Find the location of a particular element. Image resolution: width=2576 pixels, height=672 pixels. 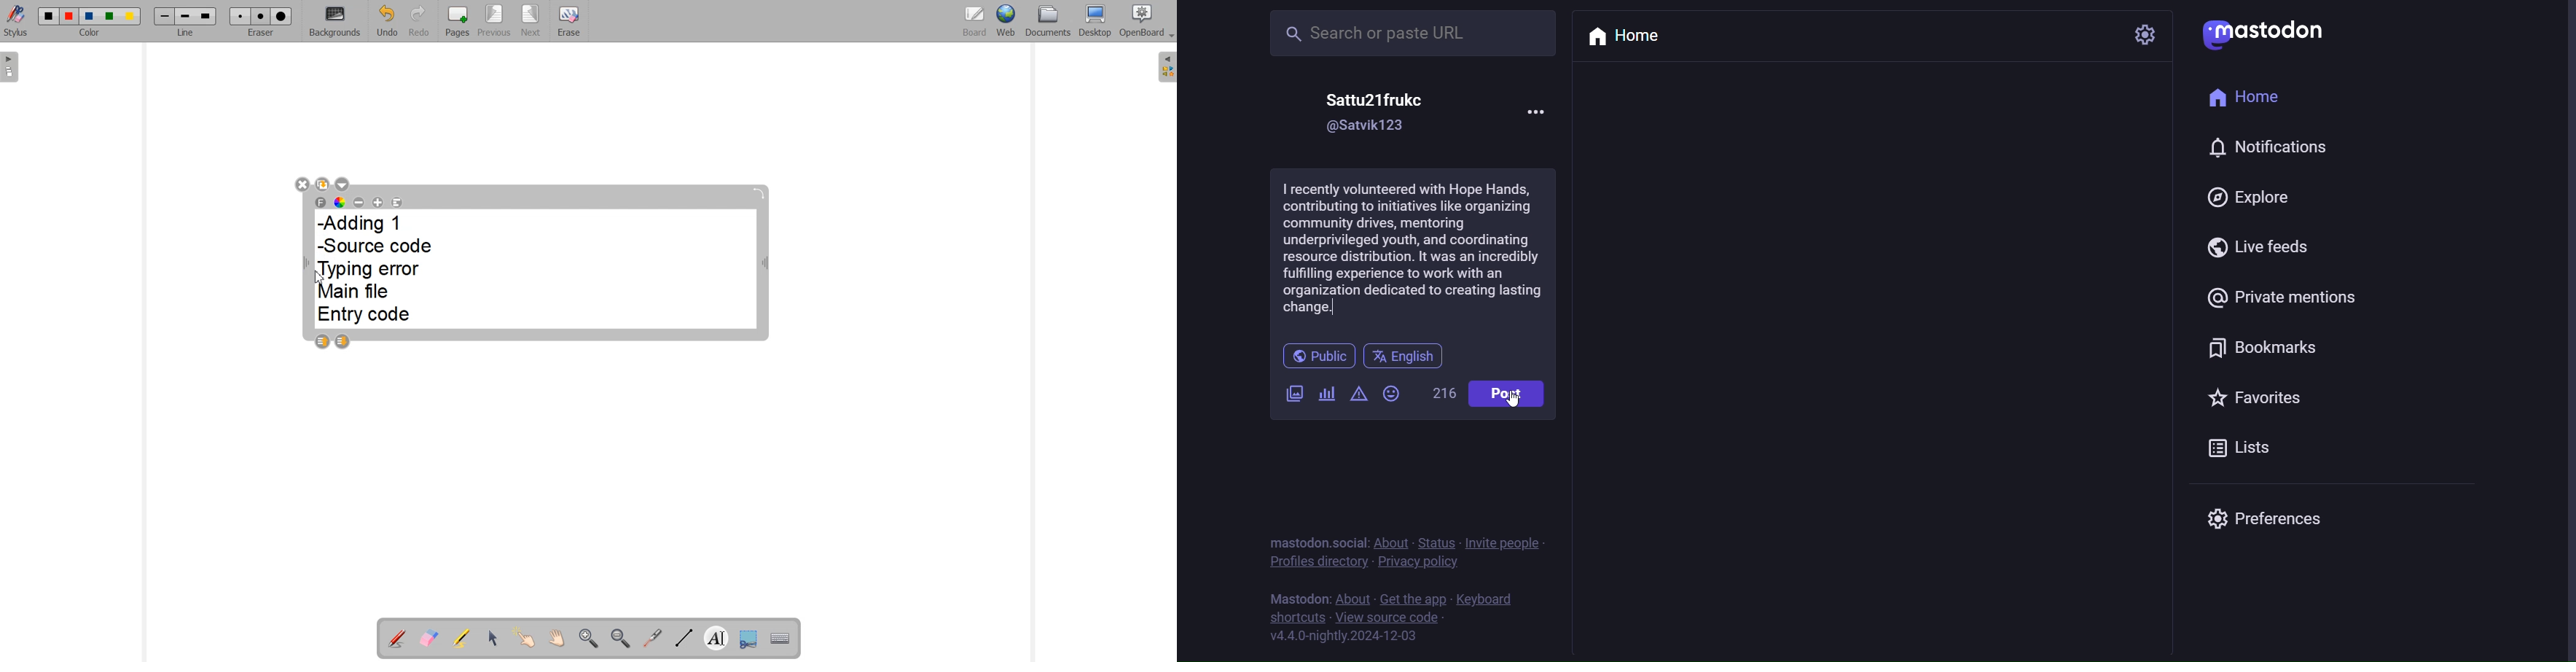

Privacy policy is located at coordinates (1421, 565).